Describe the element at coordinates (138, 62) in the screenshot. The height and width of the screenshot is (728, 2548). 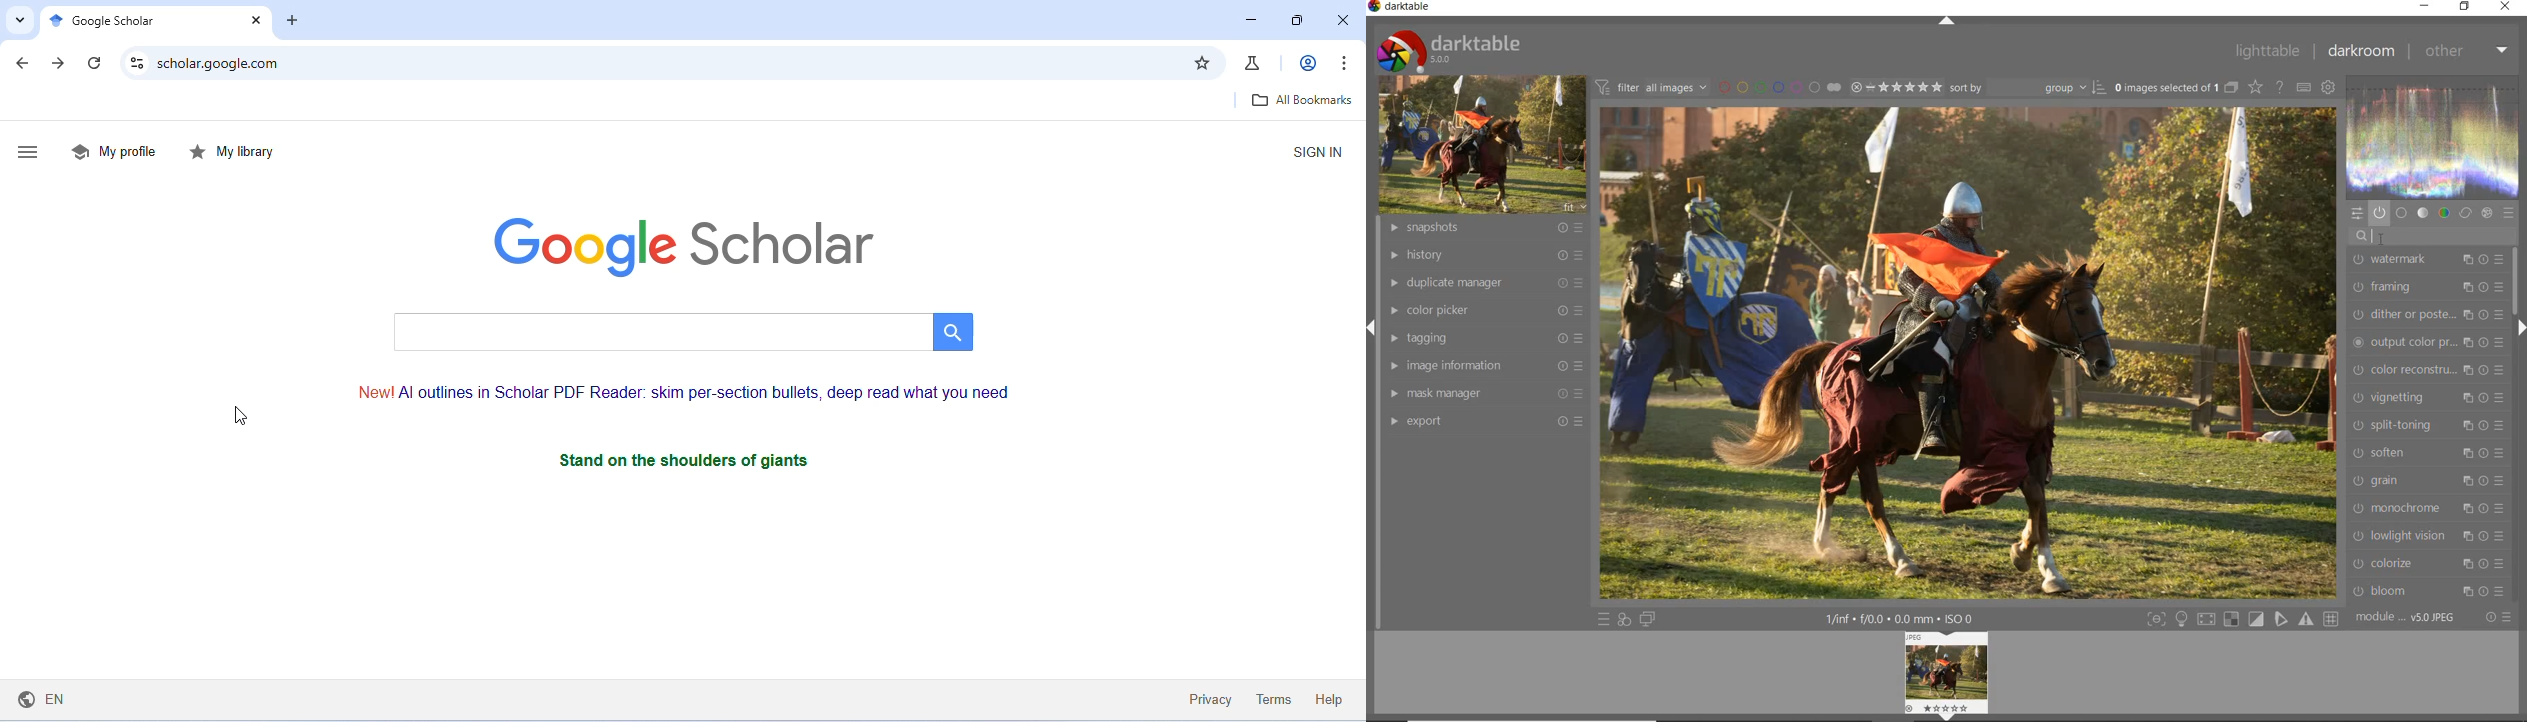
I see `site settings` at that location.